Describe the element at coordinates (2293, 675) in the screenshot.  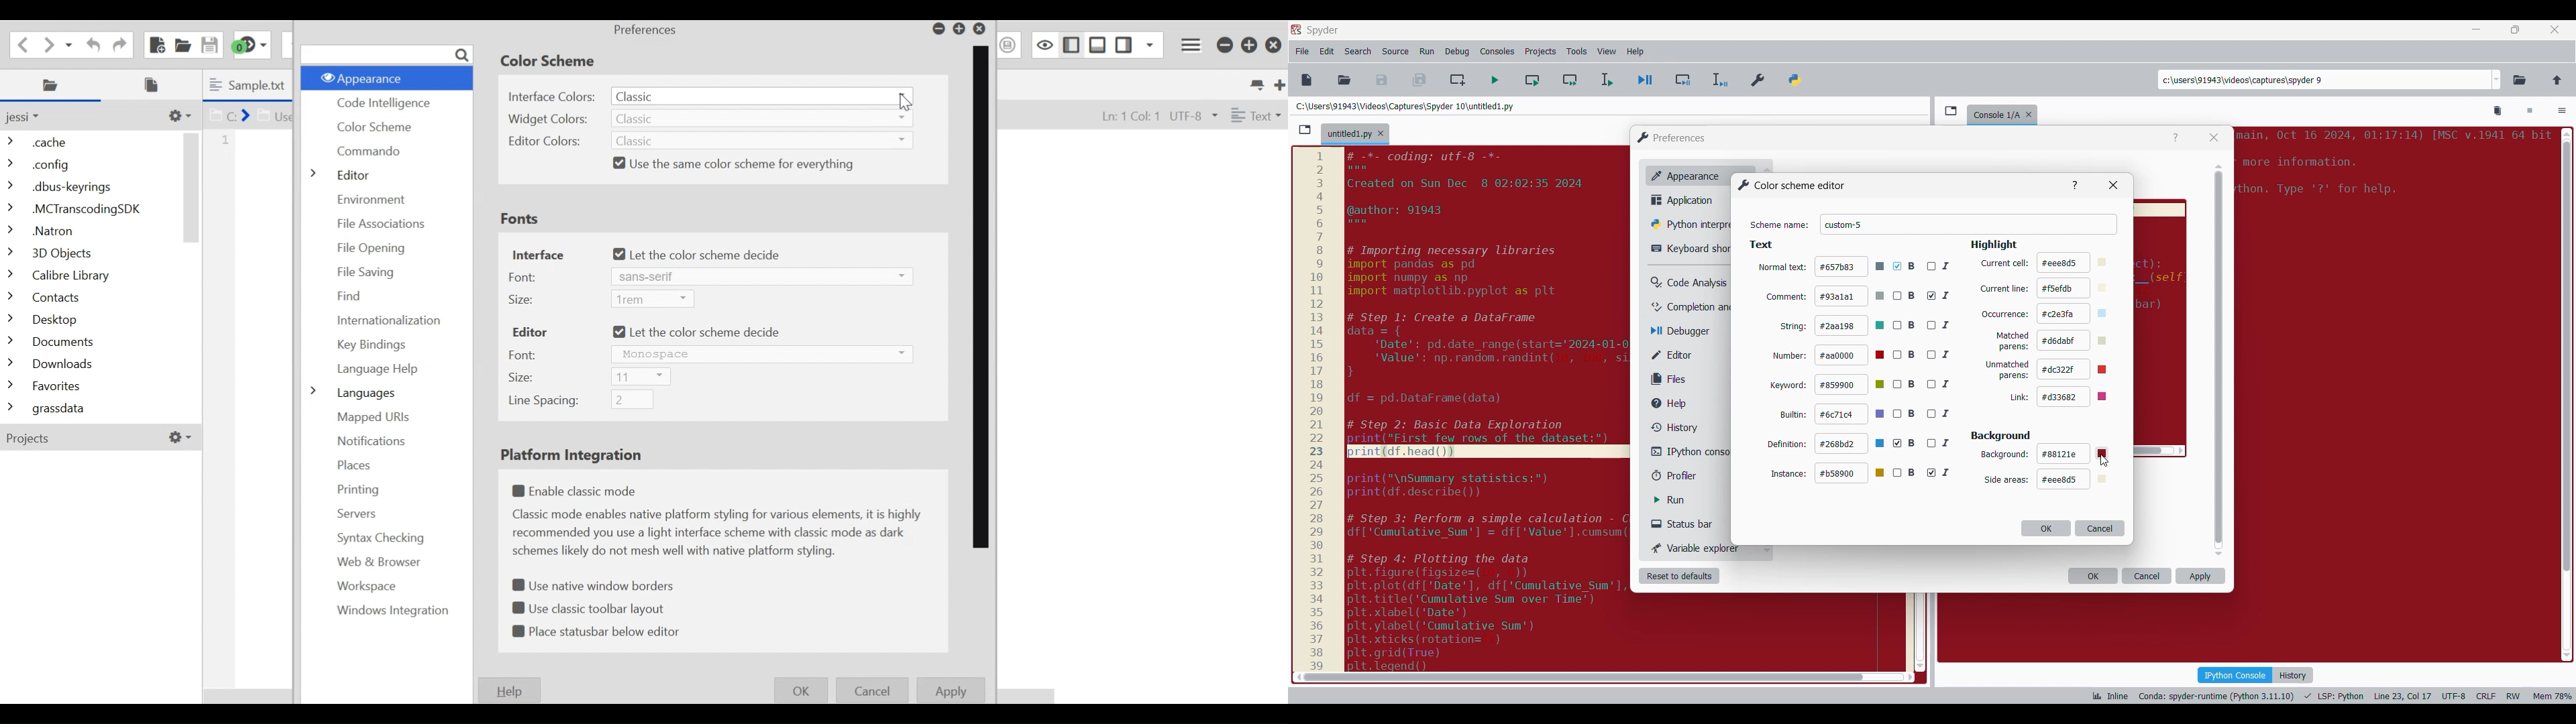
I see `History` at that location.